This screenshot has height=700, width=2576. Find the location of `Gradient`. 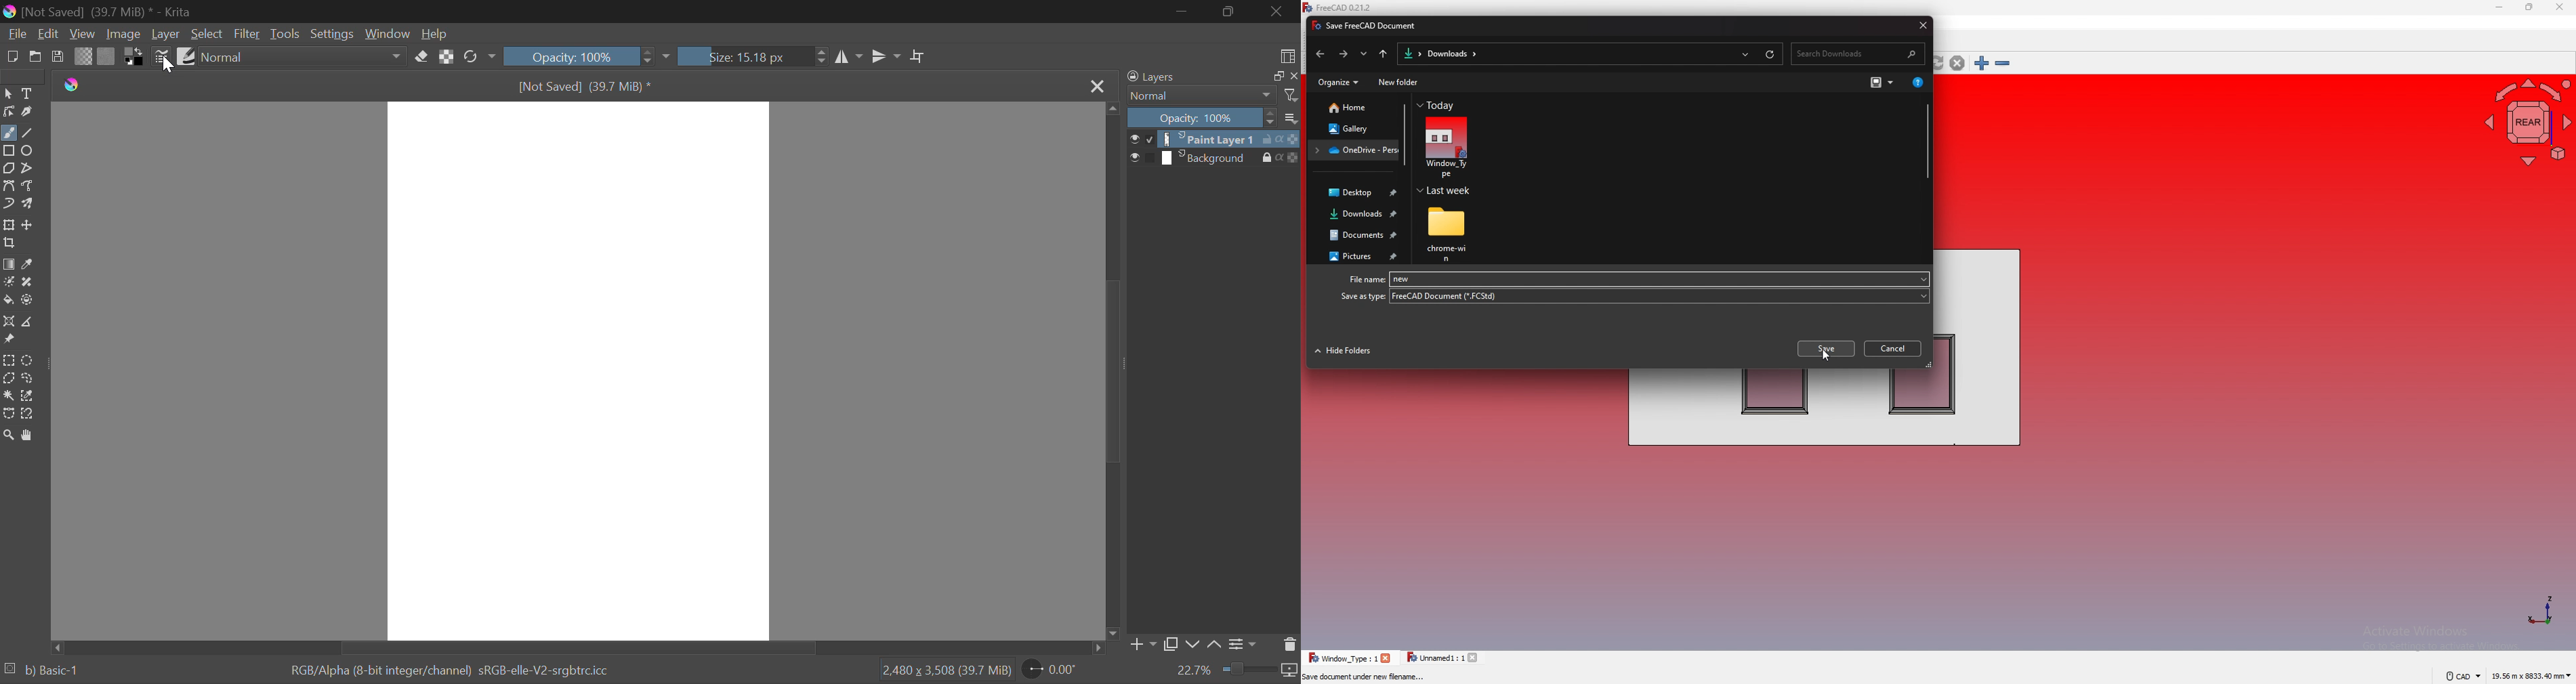

Gradient is located at coordinates (84, 56).